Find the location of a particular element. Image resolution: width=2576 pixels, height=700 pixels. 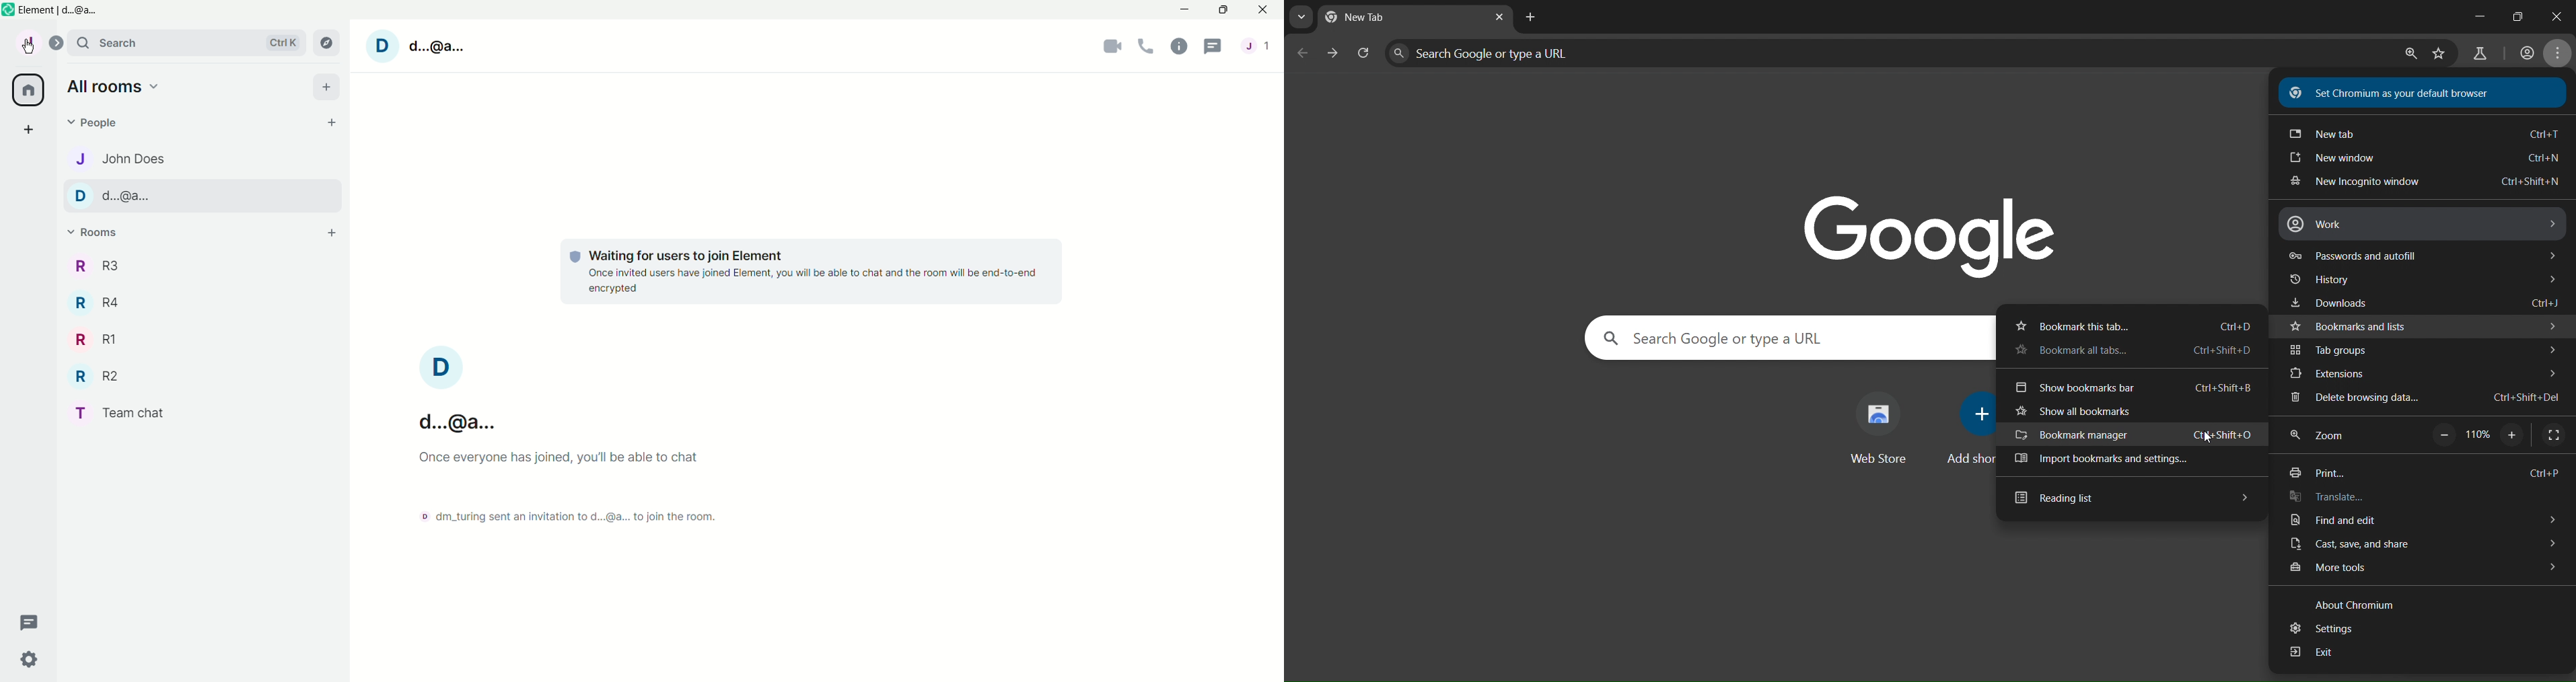

d..@a... is located at coordinates (458, 423).